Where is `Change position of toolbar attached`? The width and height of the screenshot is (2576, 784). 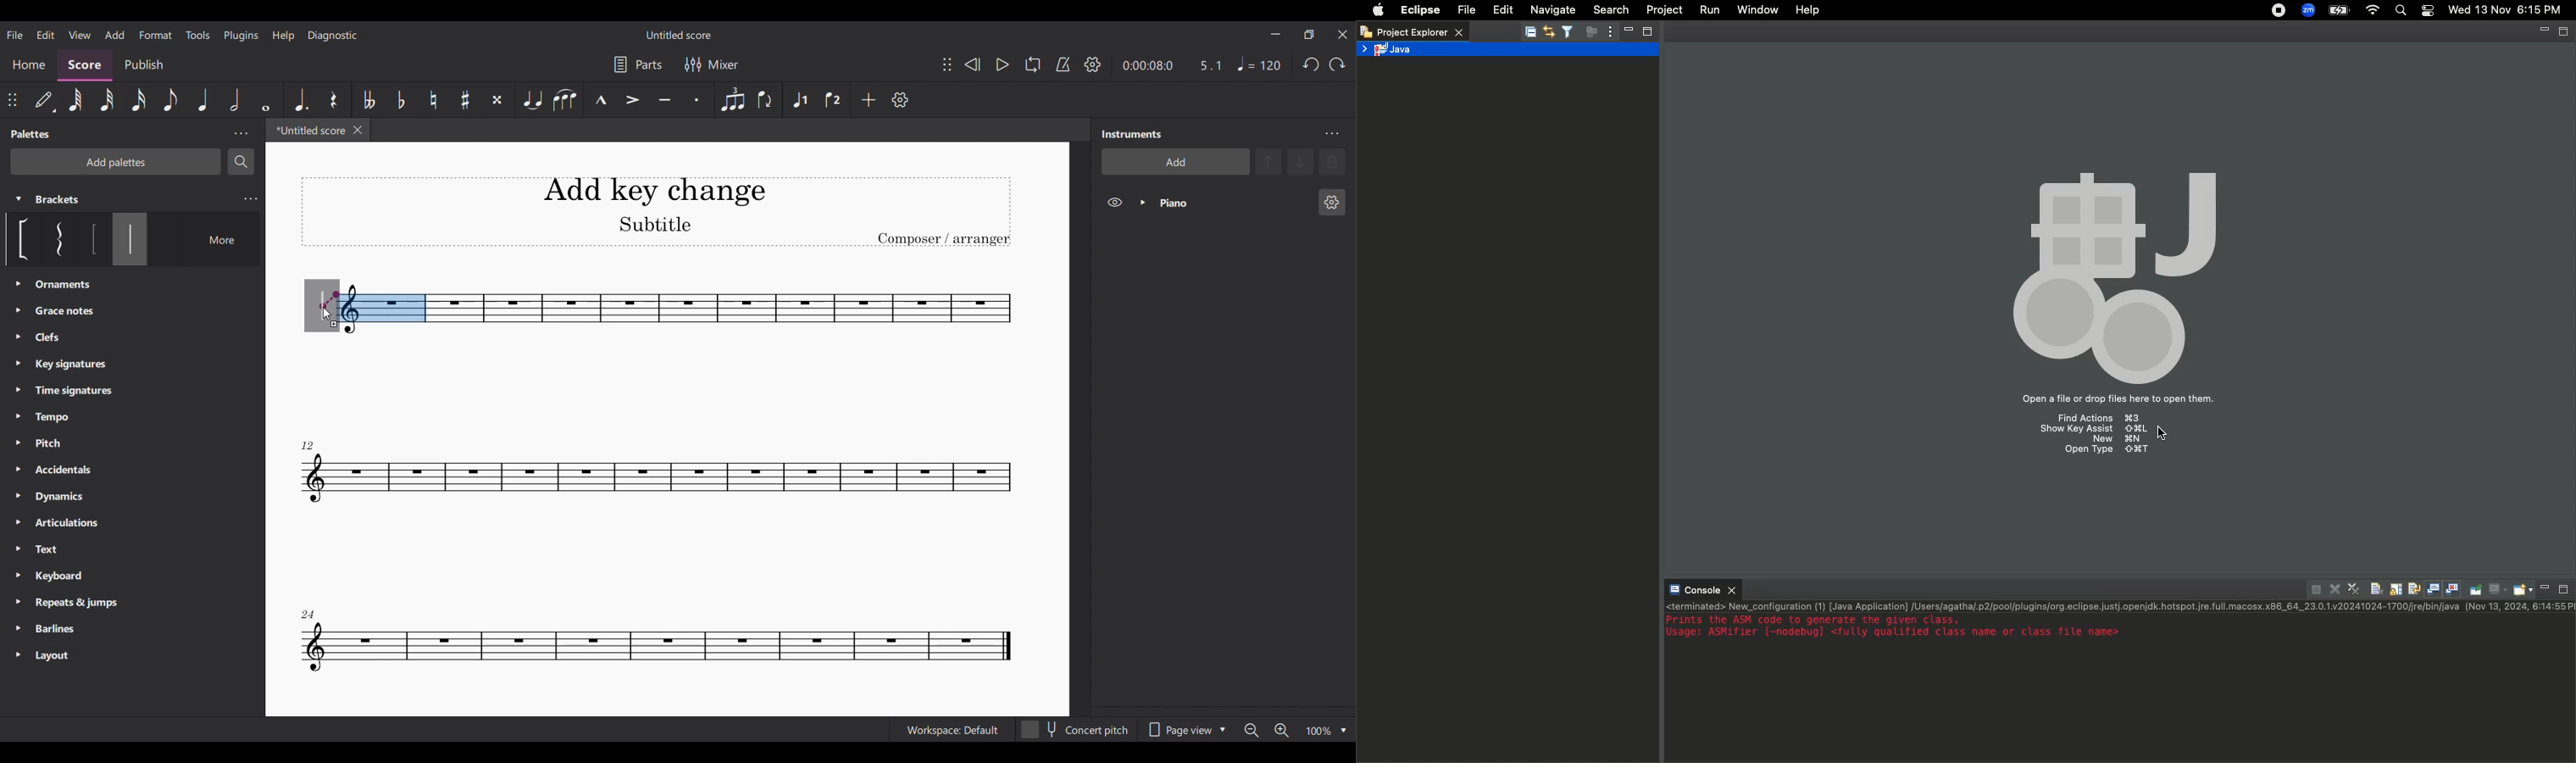
Change position of toolbar attached is located at coordinates (947, 64).